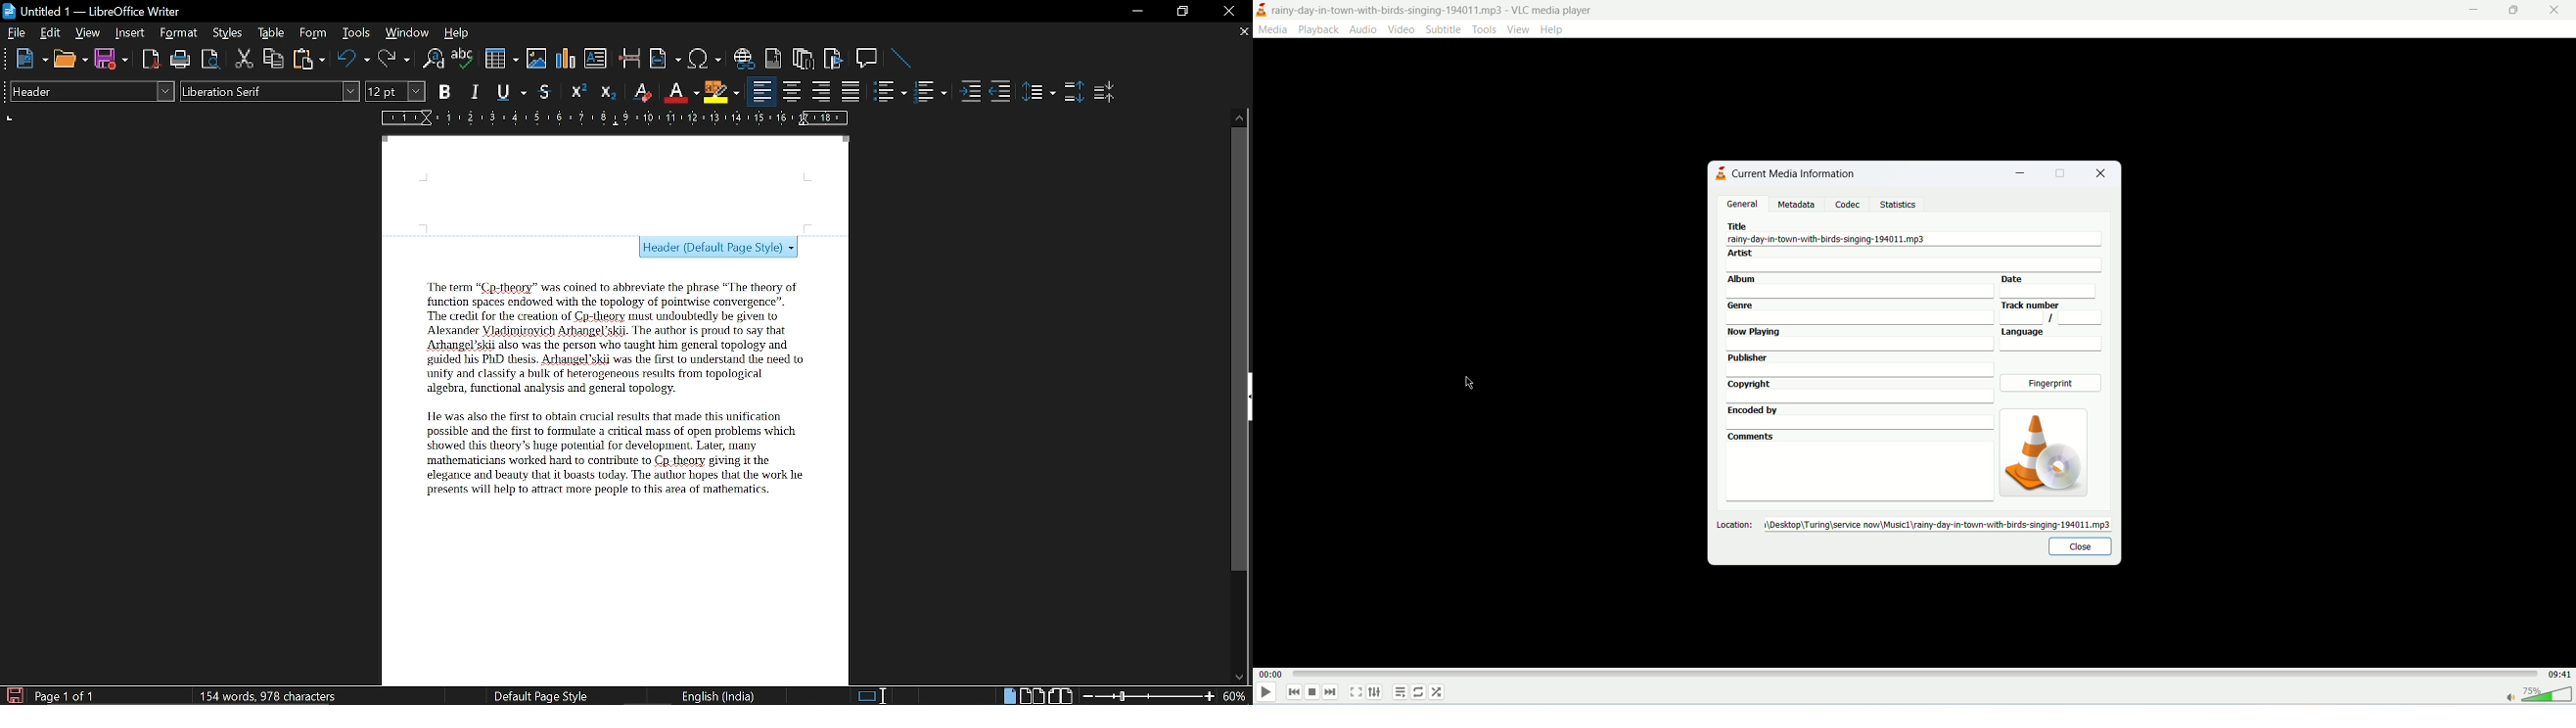 This screenshot has height=728, width=2576. I want to click on album, so click(1860, 286).